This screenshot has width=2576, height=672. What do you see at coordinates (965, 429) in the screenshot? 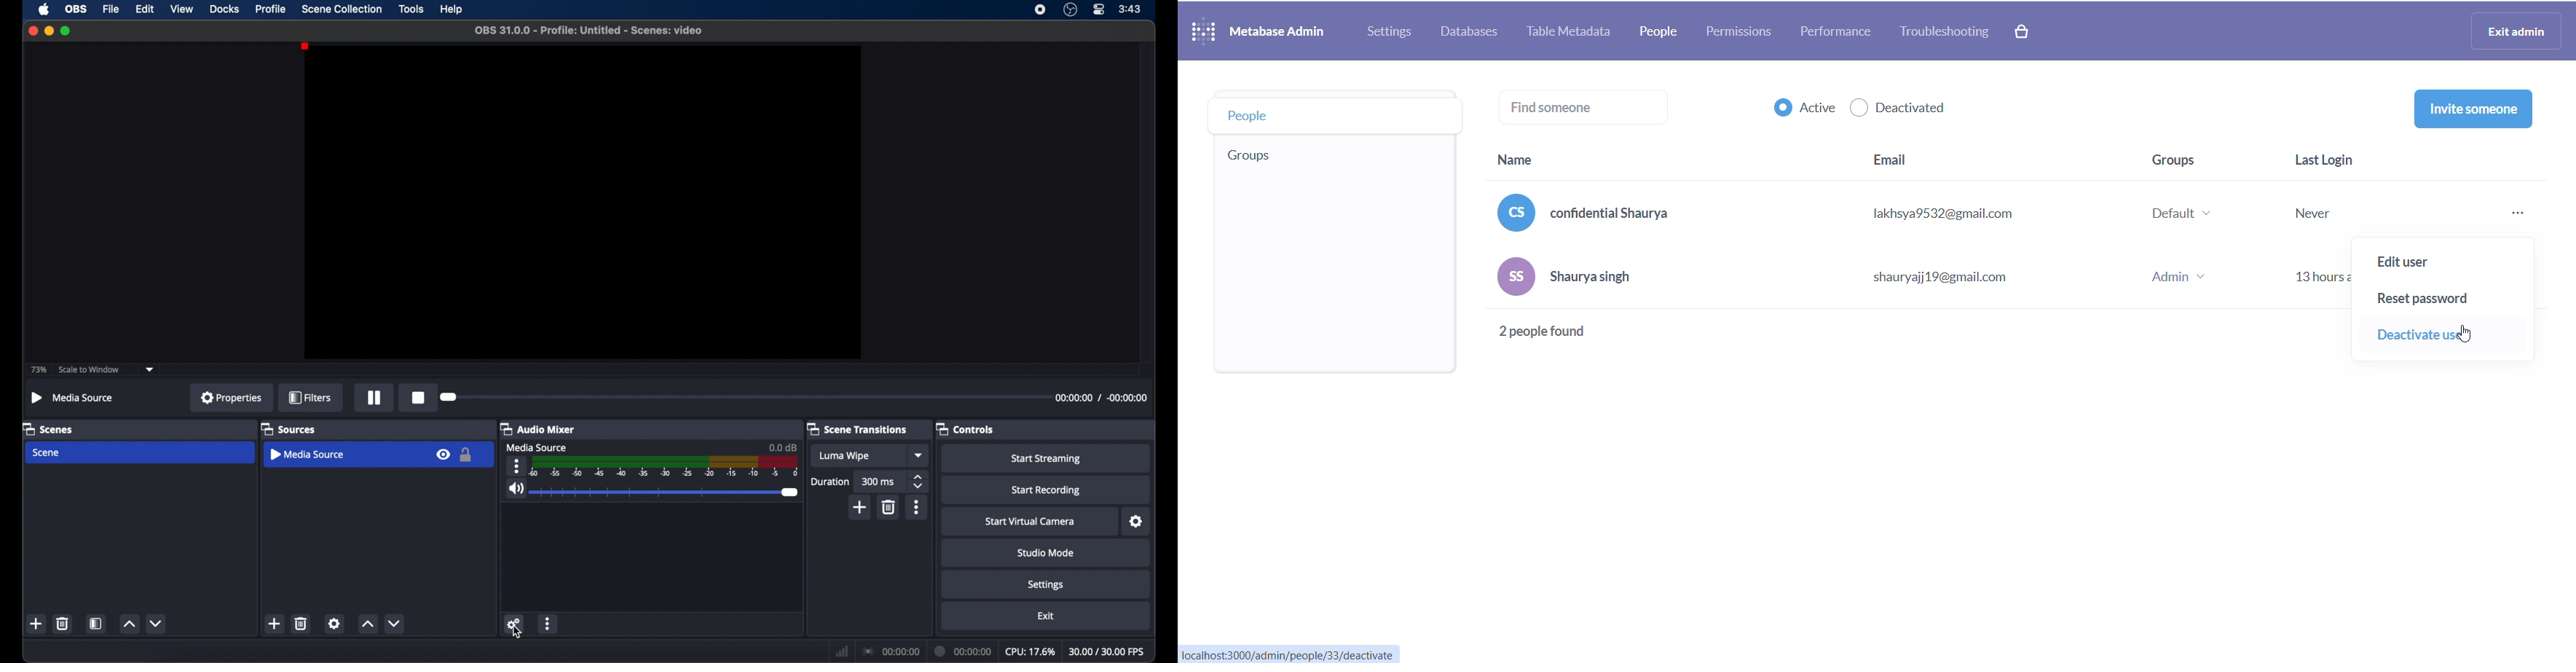
I see `controls` at bounding box center [965, 429].